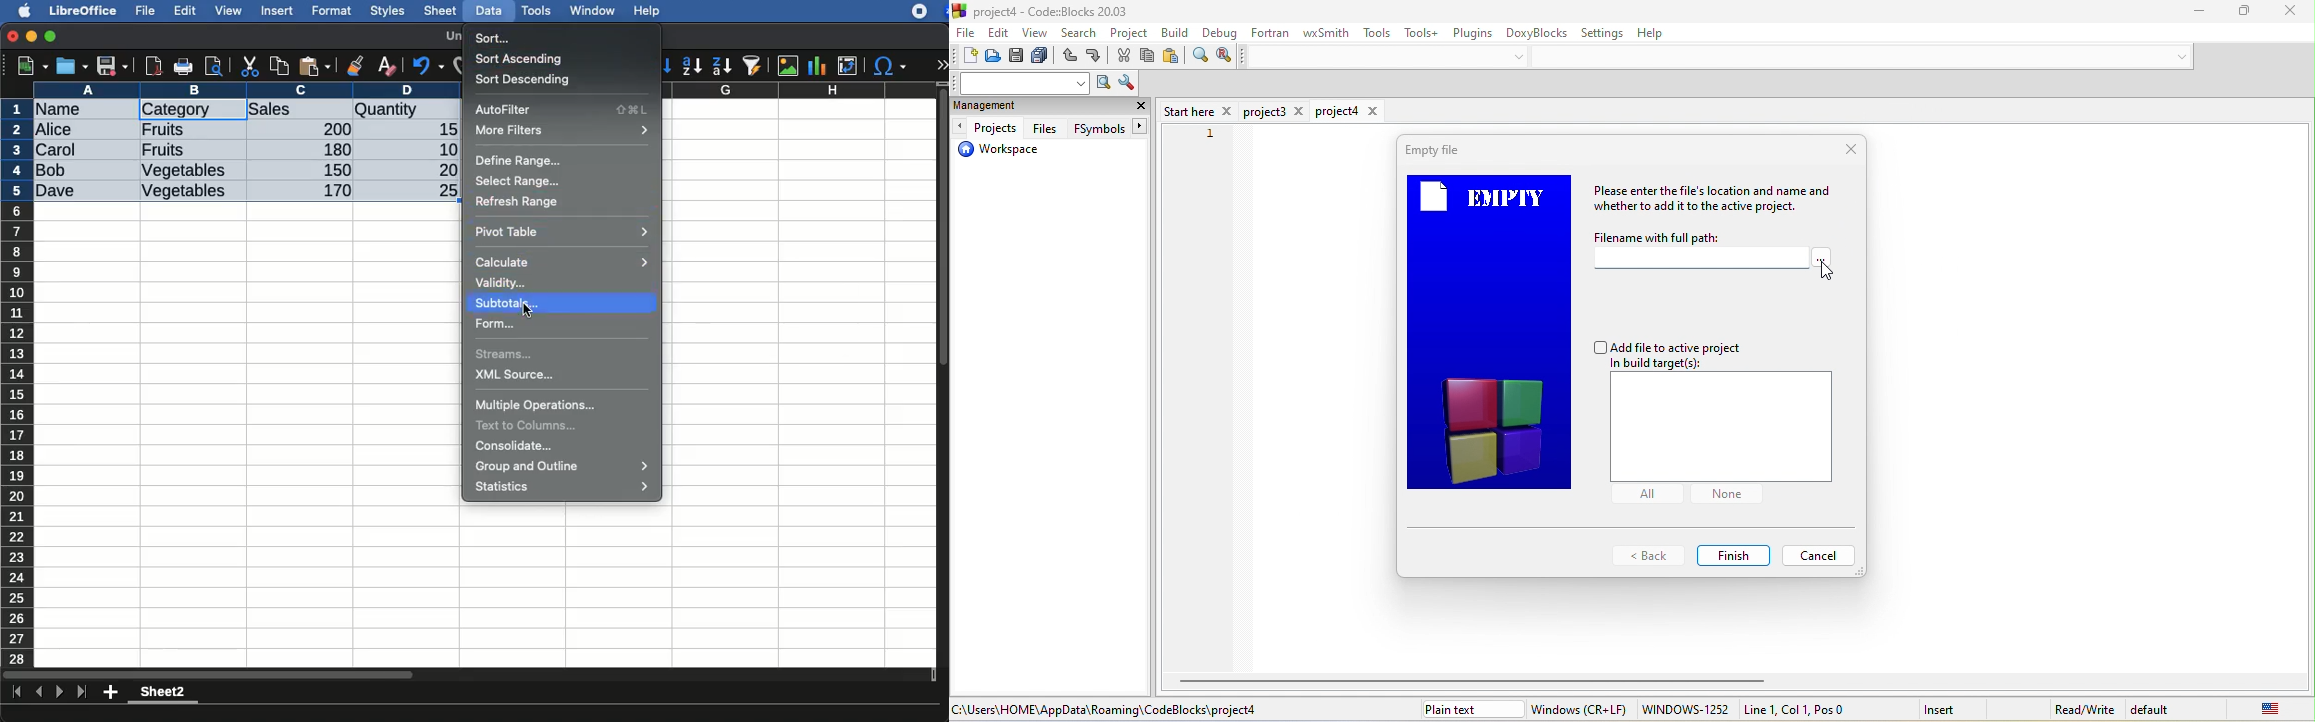  I want to click on run search, so click(1103, 84).